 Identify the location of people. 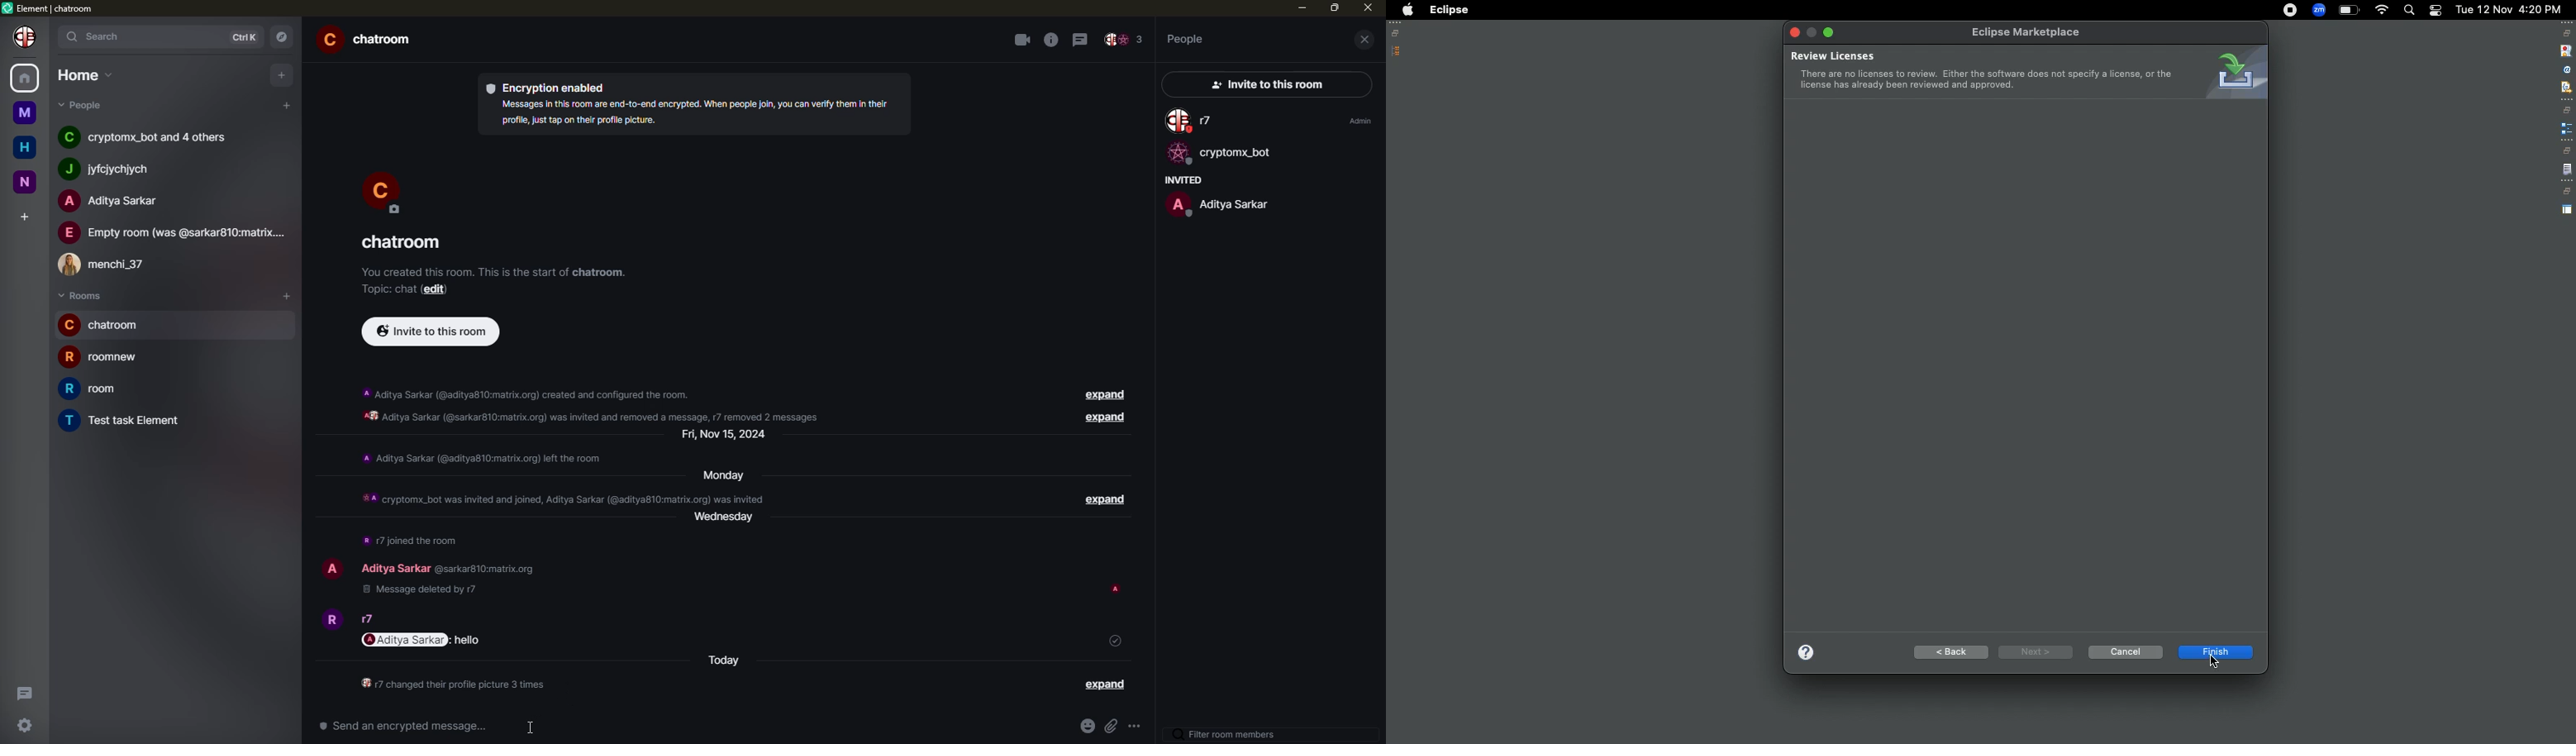
(109, 201).